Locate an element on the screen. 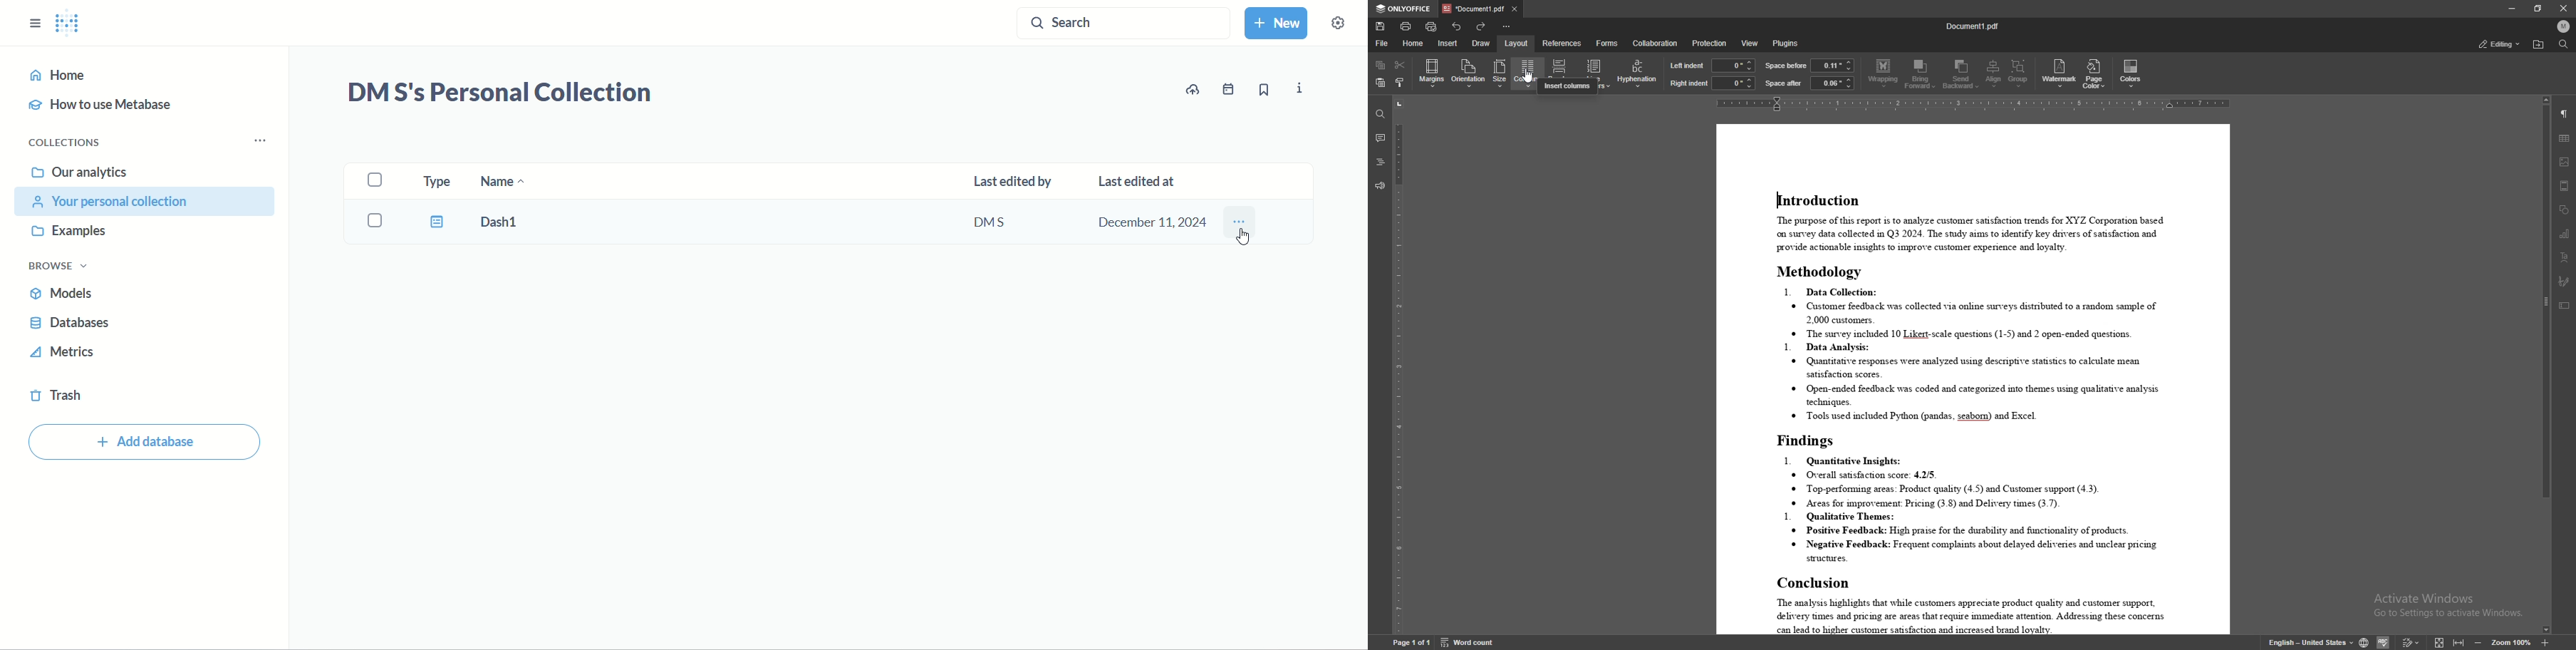  fit to width is located at coordinates (2461, 642).